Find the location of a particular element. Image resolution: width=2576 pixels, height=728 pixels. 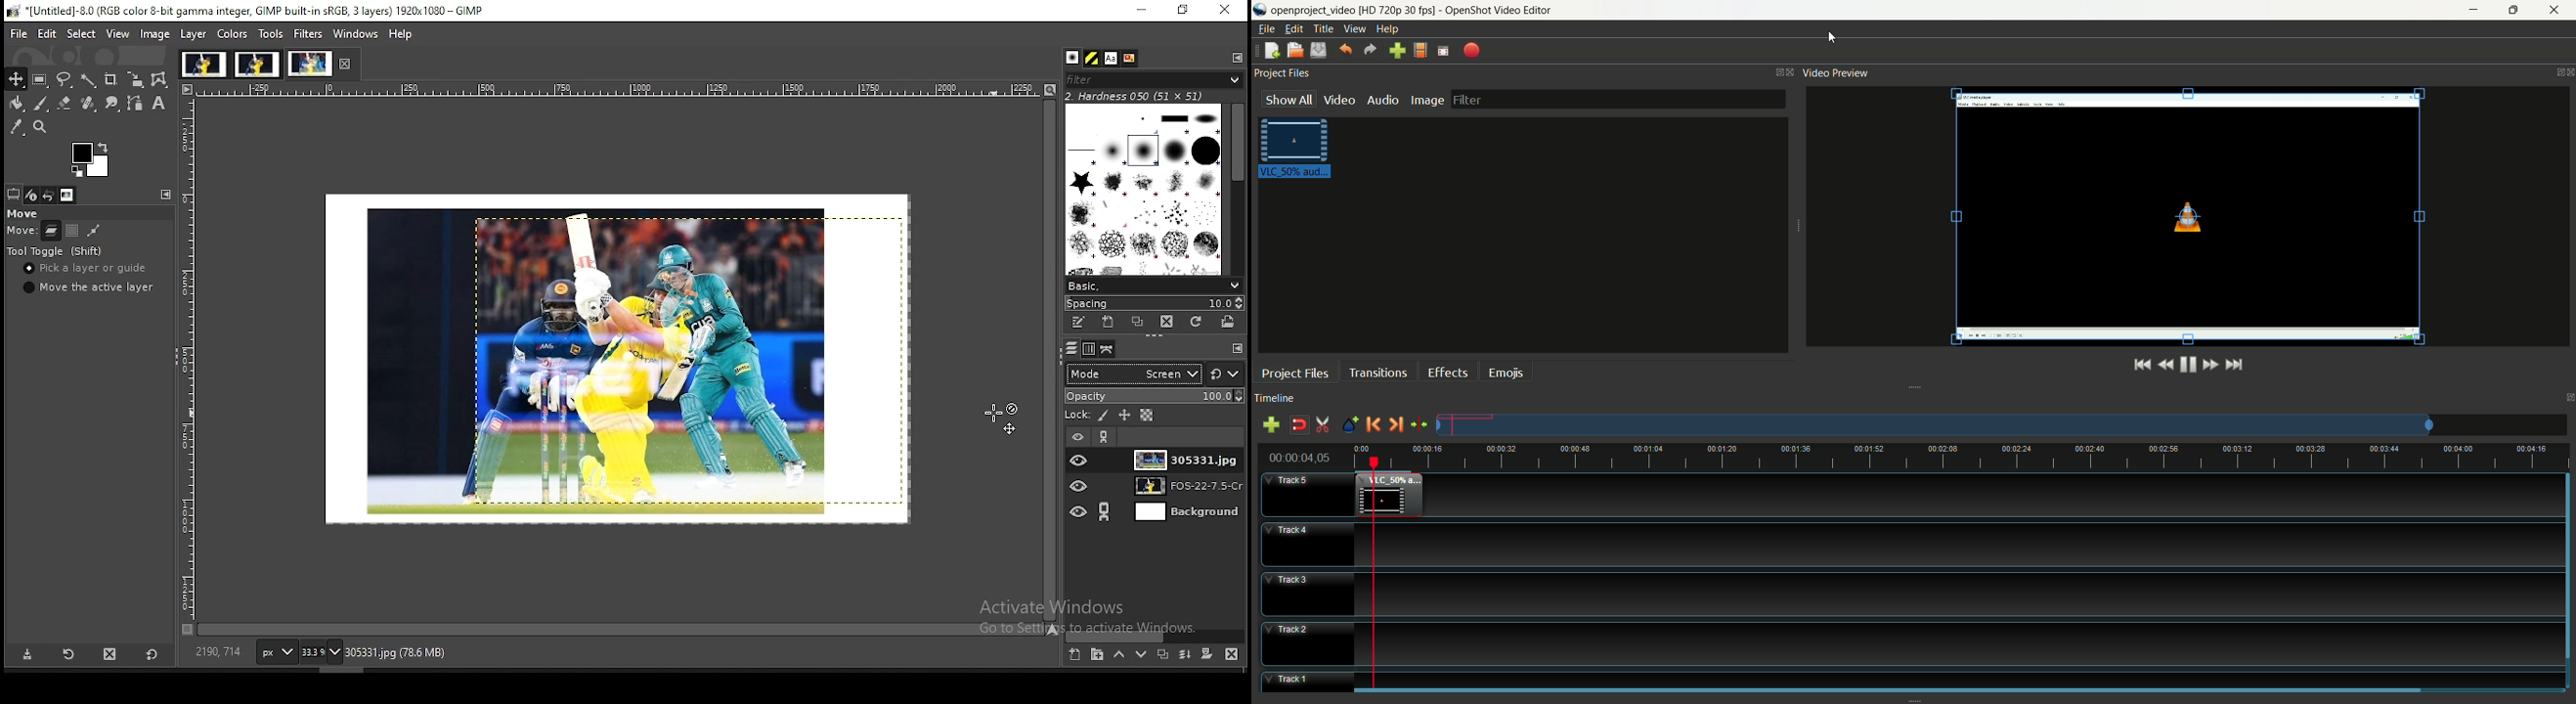

filter is located at coordinates (1618, 99).